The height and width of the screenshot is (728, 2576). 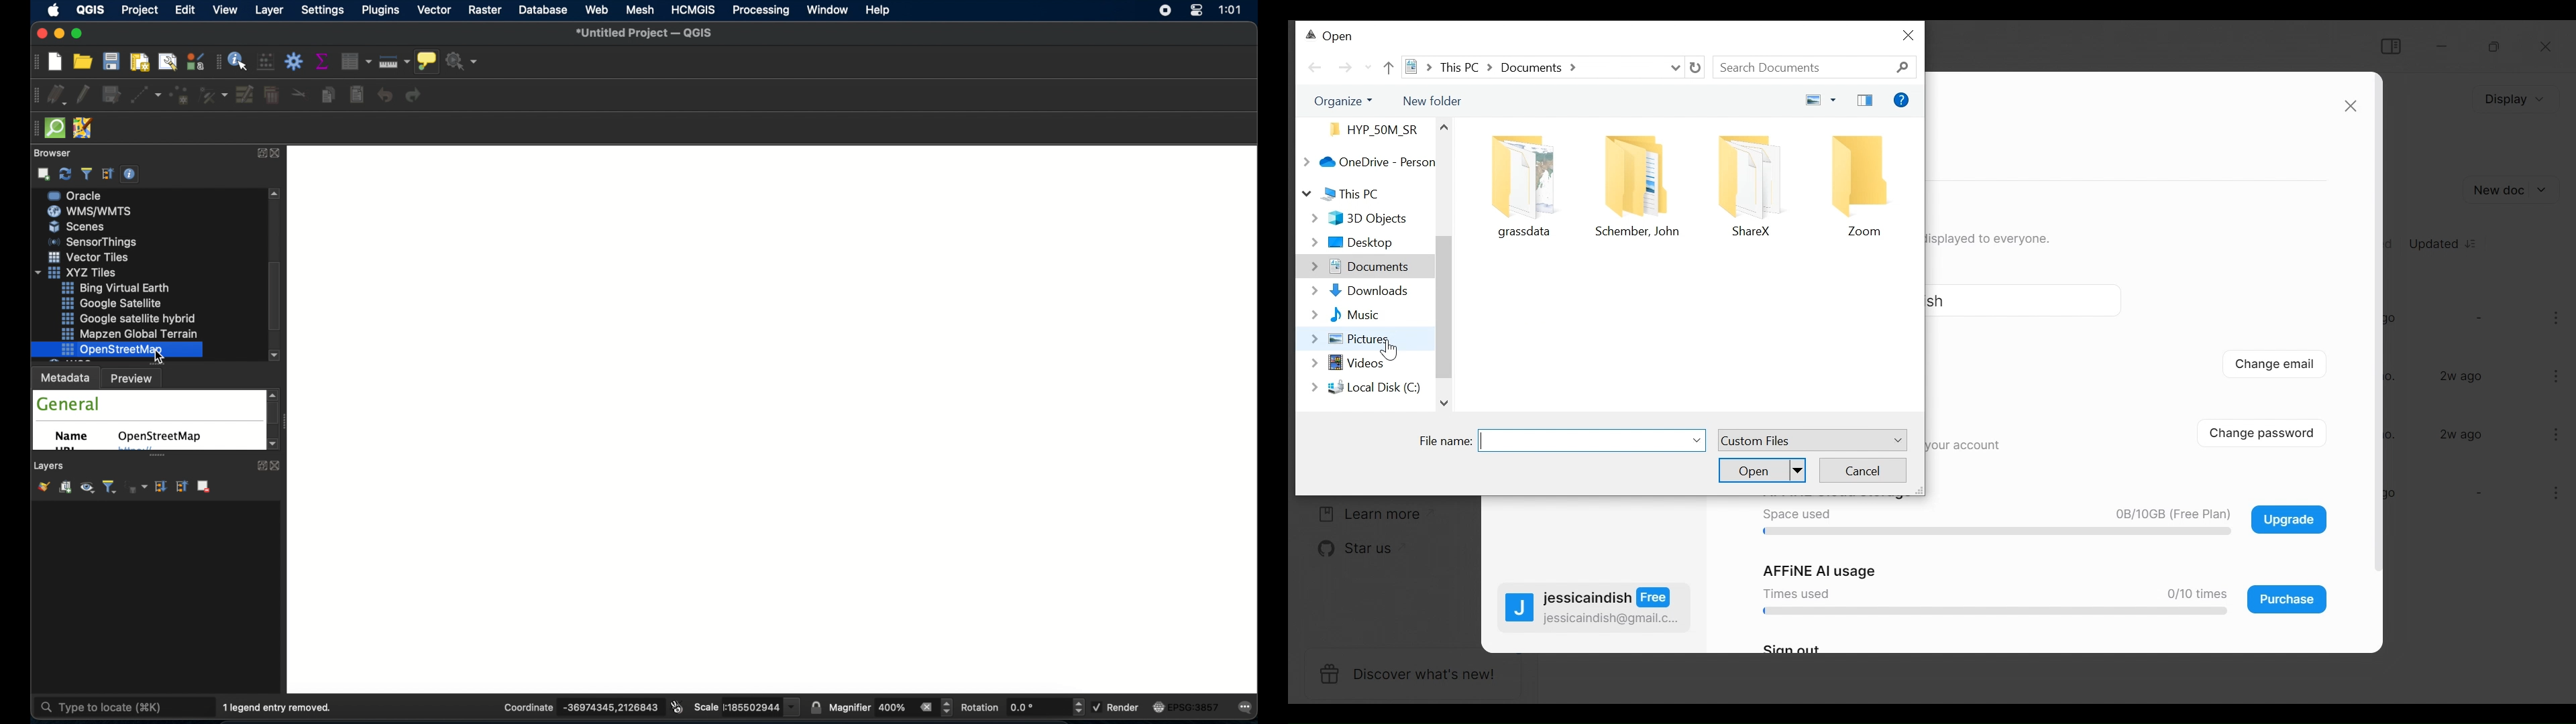 I want to click on URL, so click(x=65, y=450).